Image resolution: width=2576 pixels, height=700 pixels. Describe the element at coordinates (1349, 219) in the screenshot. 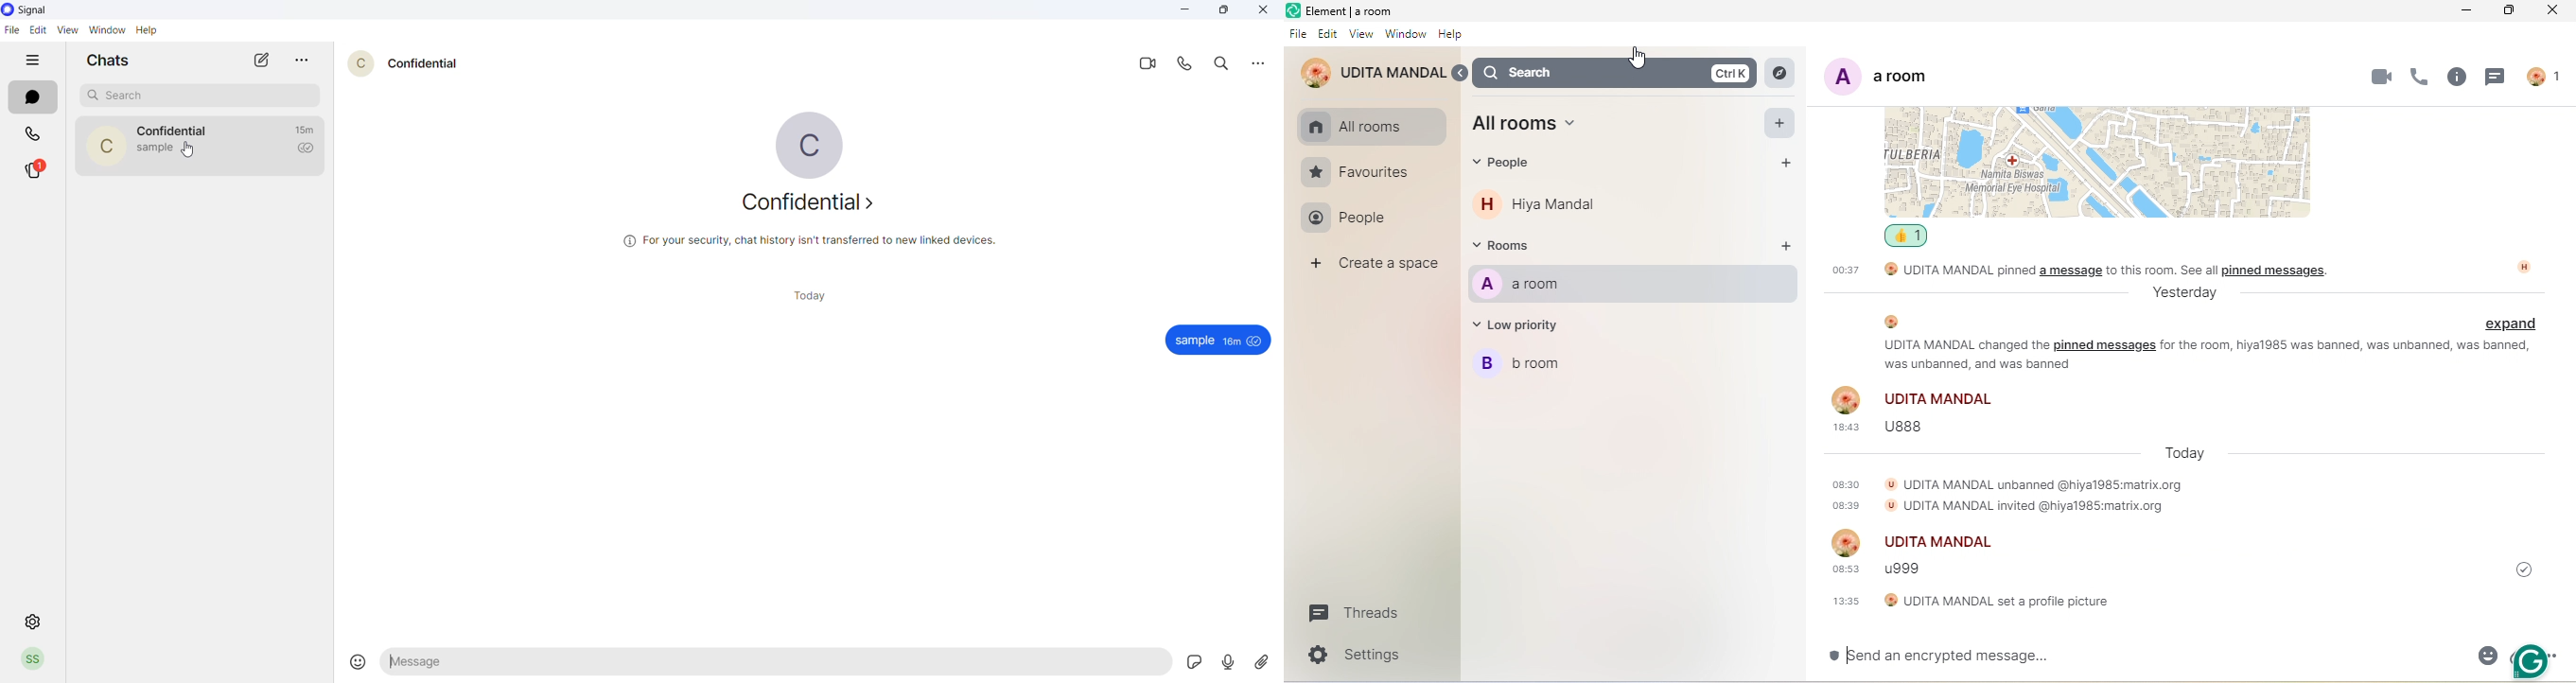

I see `People` at that location.